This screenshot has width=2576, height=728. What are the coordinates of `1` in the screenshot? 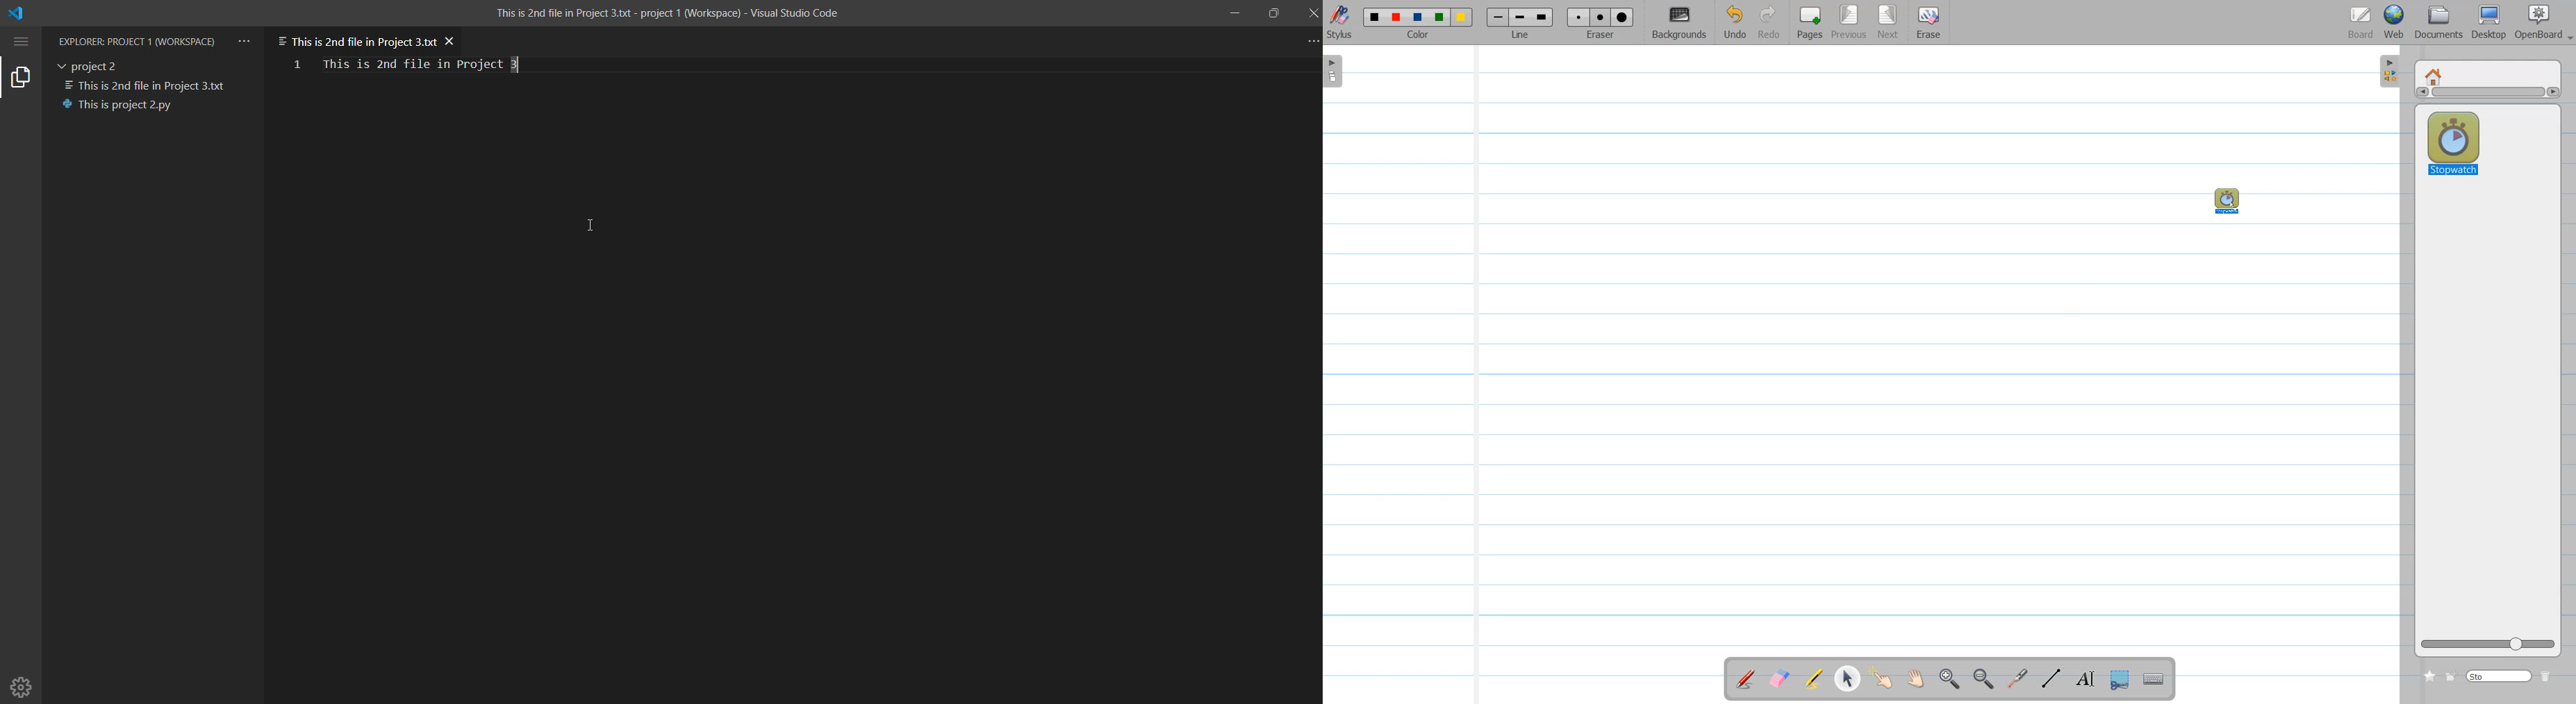 It's located at (297, 64).